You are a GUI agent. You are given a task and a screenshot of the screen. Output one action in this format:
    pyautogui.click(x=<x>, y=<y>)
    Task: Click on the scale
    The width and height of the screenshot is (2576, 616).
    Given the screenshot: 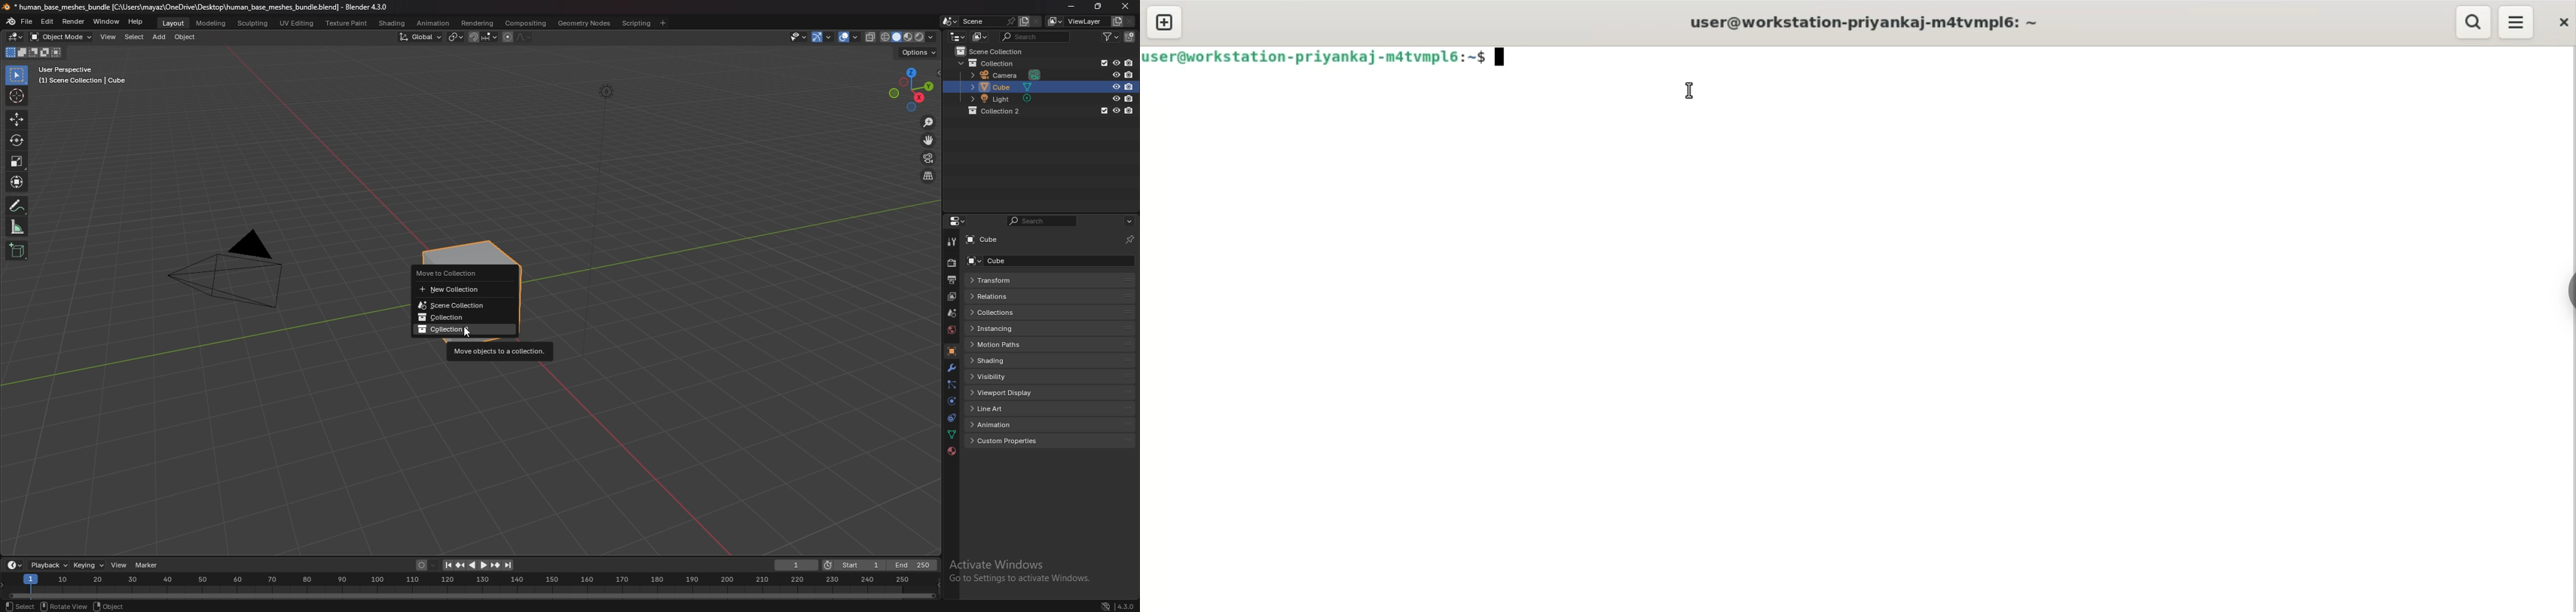 What is the action you would take?
    pyautogui.click(x=18, y=162)
    